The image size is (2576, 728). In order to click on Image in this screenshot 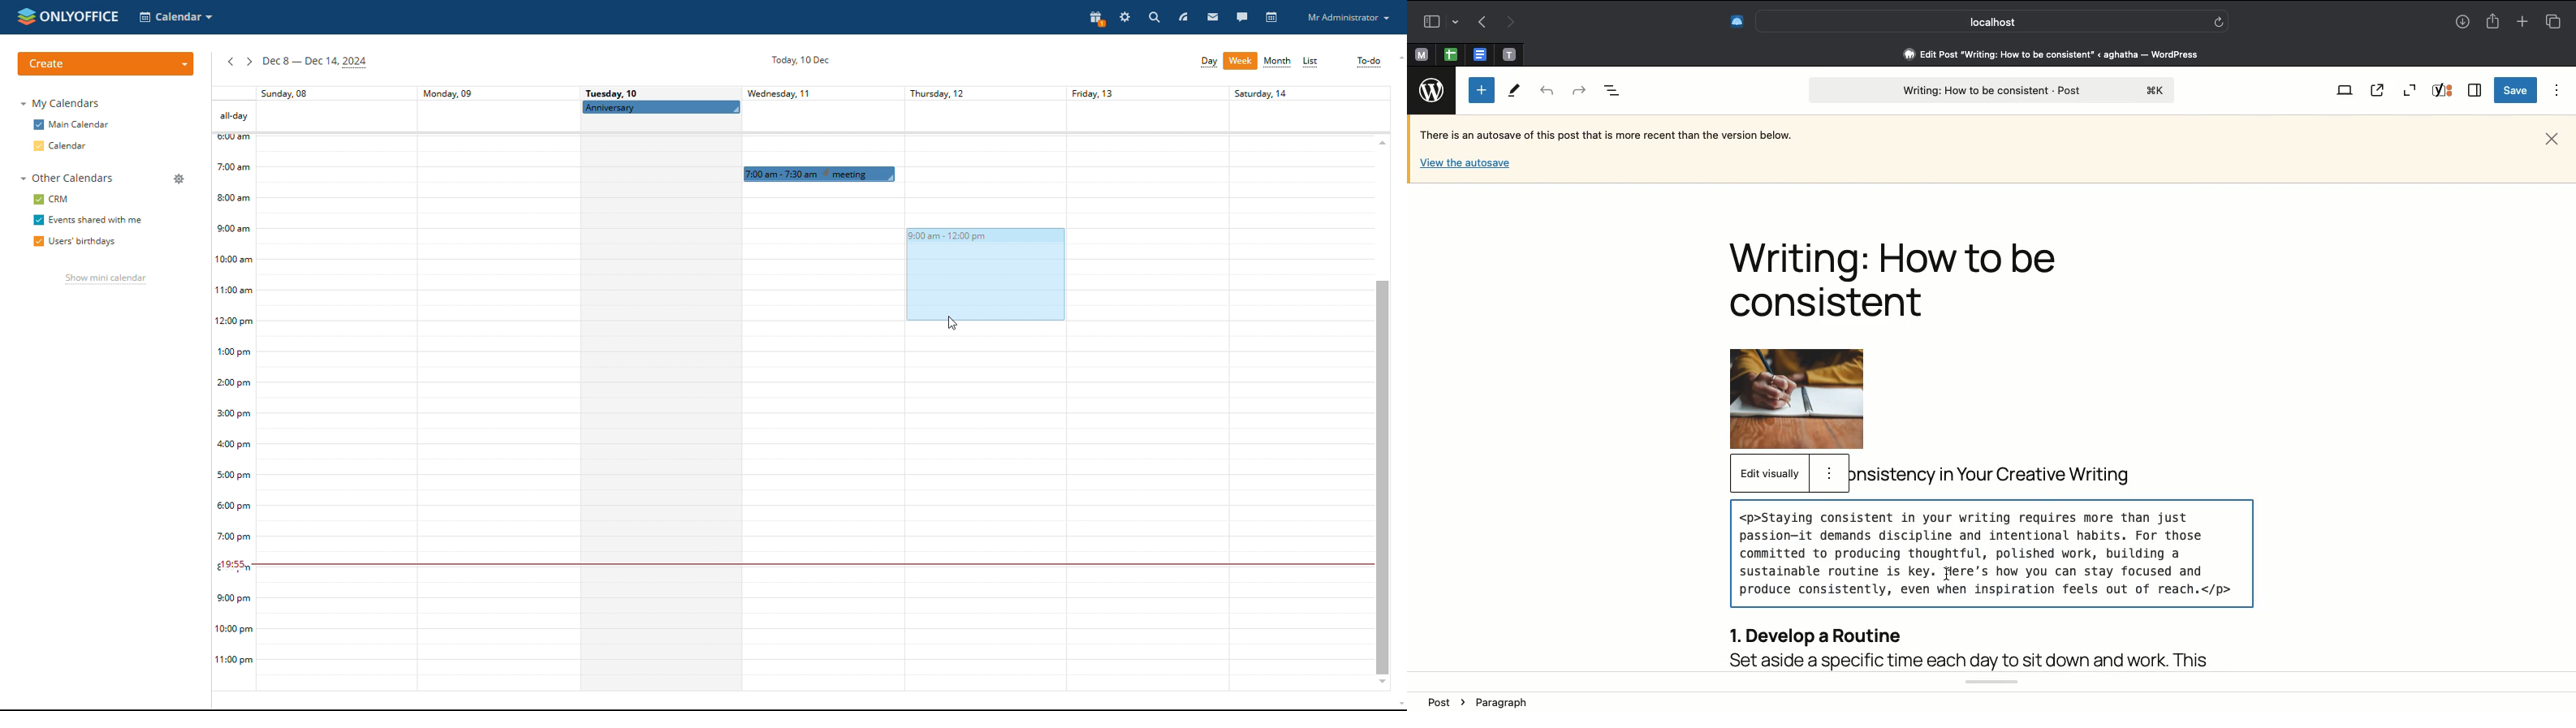, I will do `click(1816, 399)`.